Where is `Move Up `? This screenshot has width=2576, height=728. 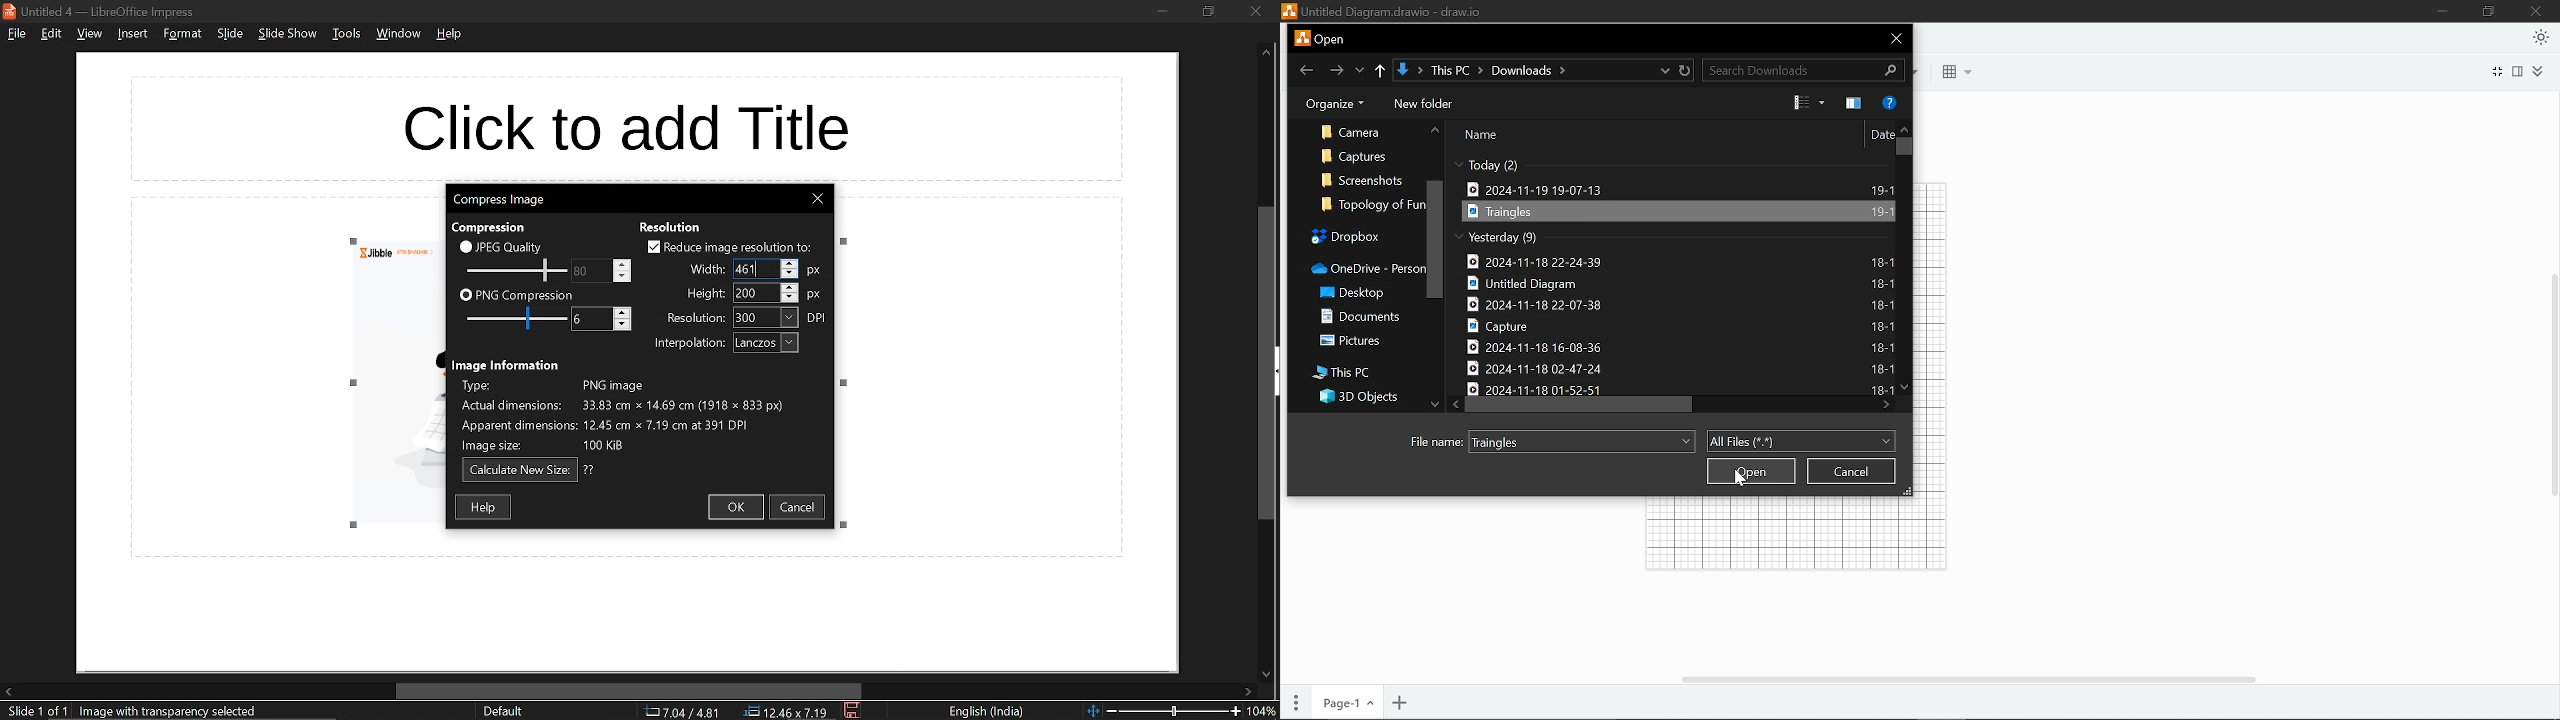
Move Up  is located at coordinates (1434, 134).